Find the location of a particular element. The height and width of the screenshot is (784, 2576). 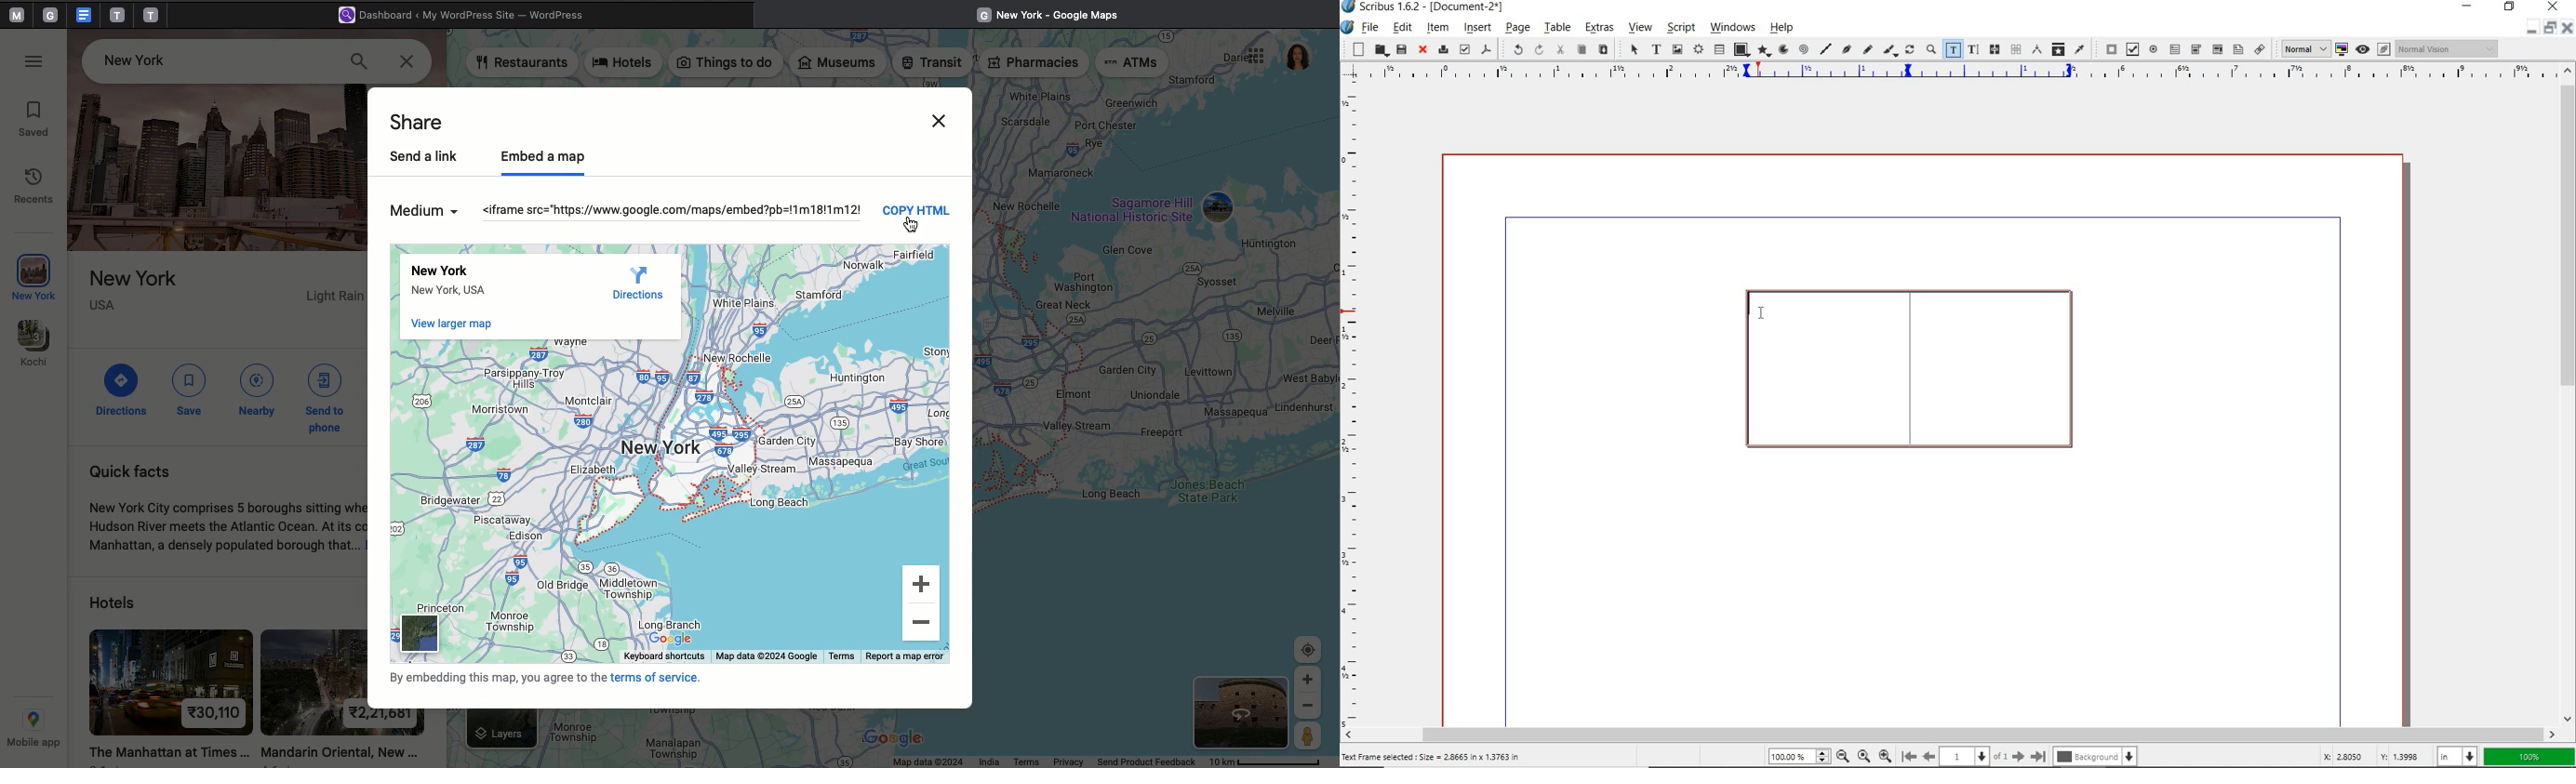

Pharmacies is located at coordinates (1034, 64).